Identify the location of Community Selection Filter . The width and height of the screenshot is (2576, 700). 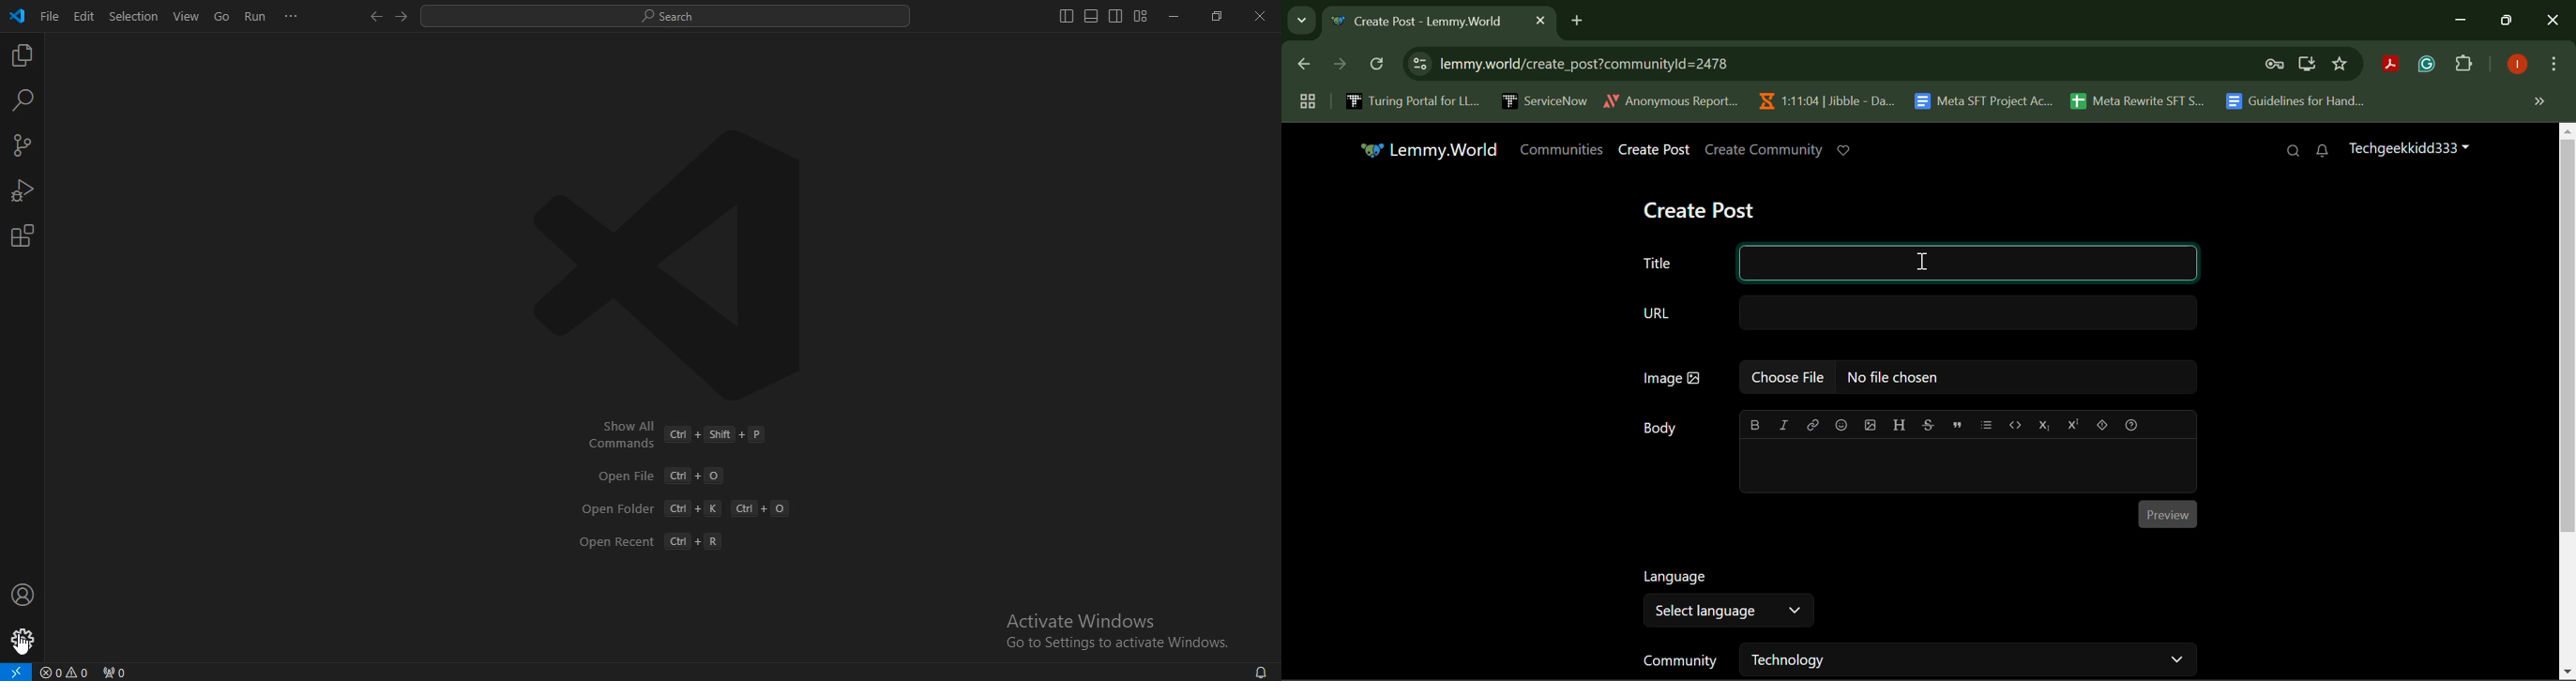
(1917, 659).